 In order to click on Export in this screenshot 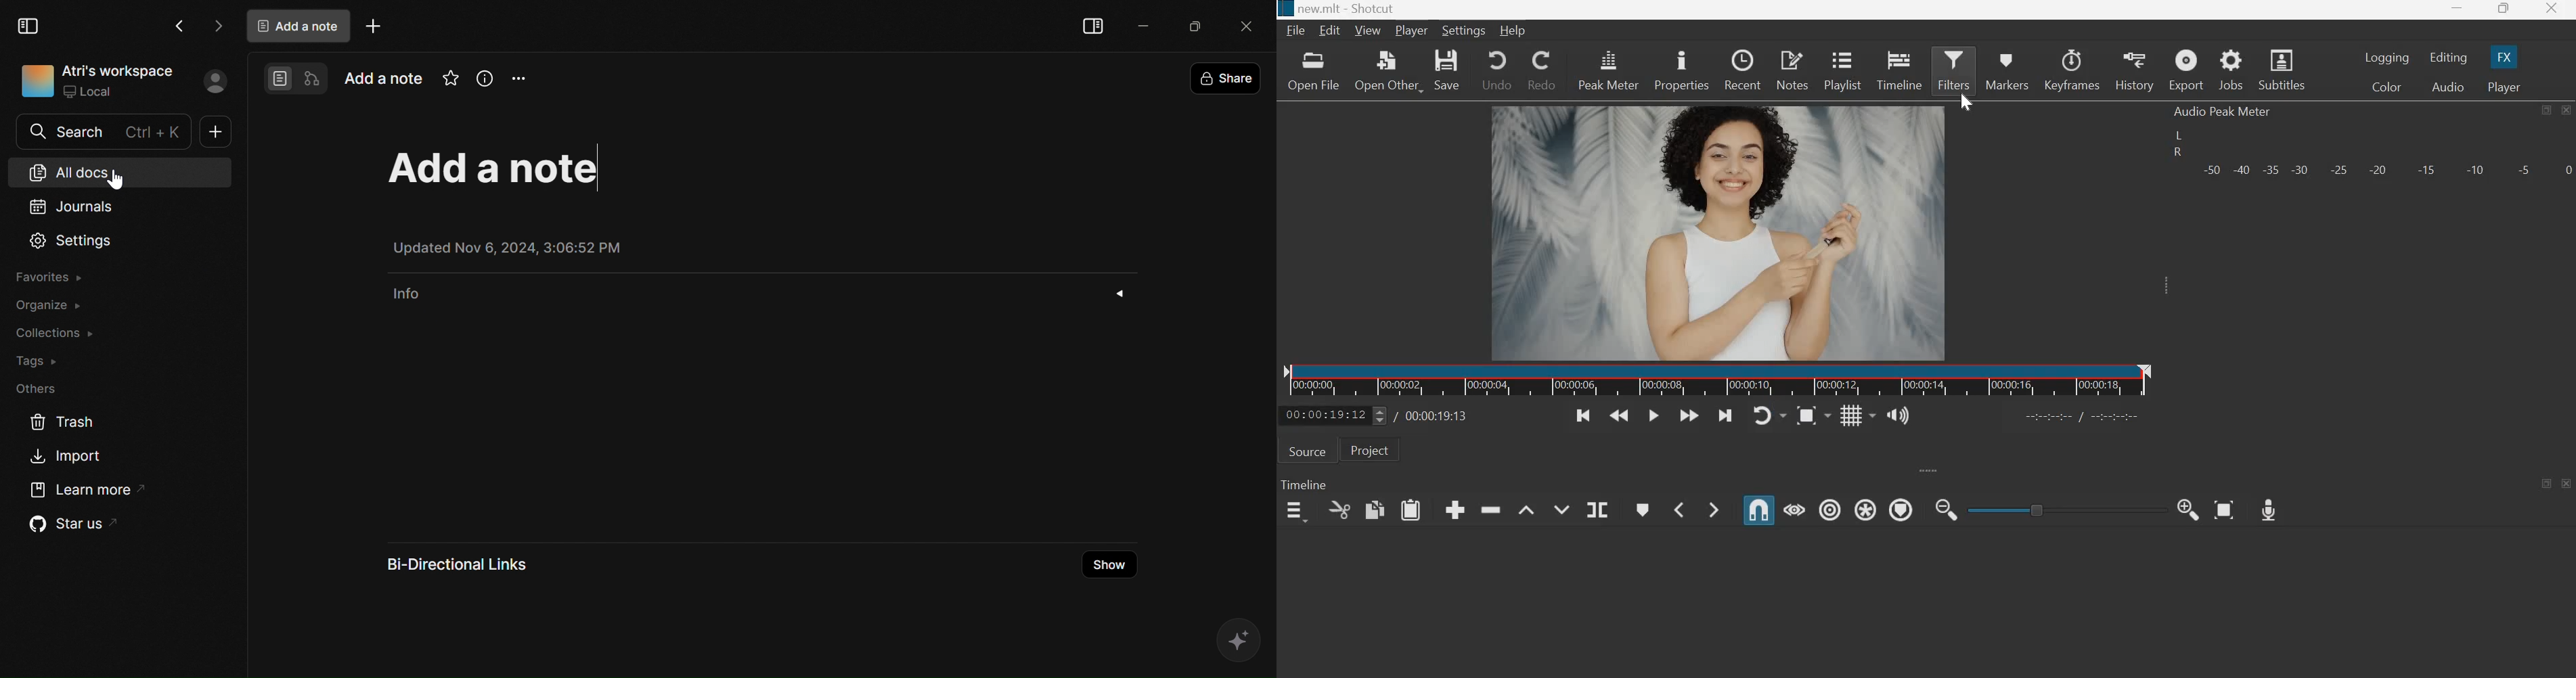, I will do `click(2185, 71)`.